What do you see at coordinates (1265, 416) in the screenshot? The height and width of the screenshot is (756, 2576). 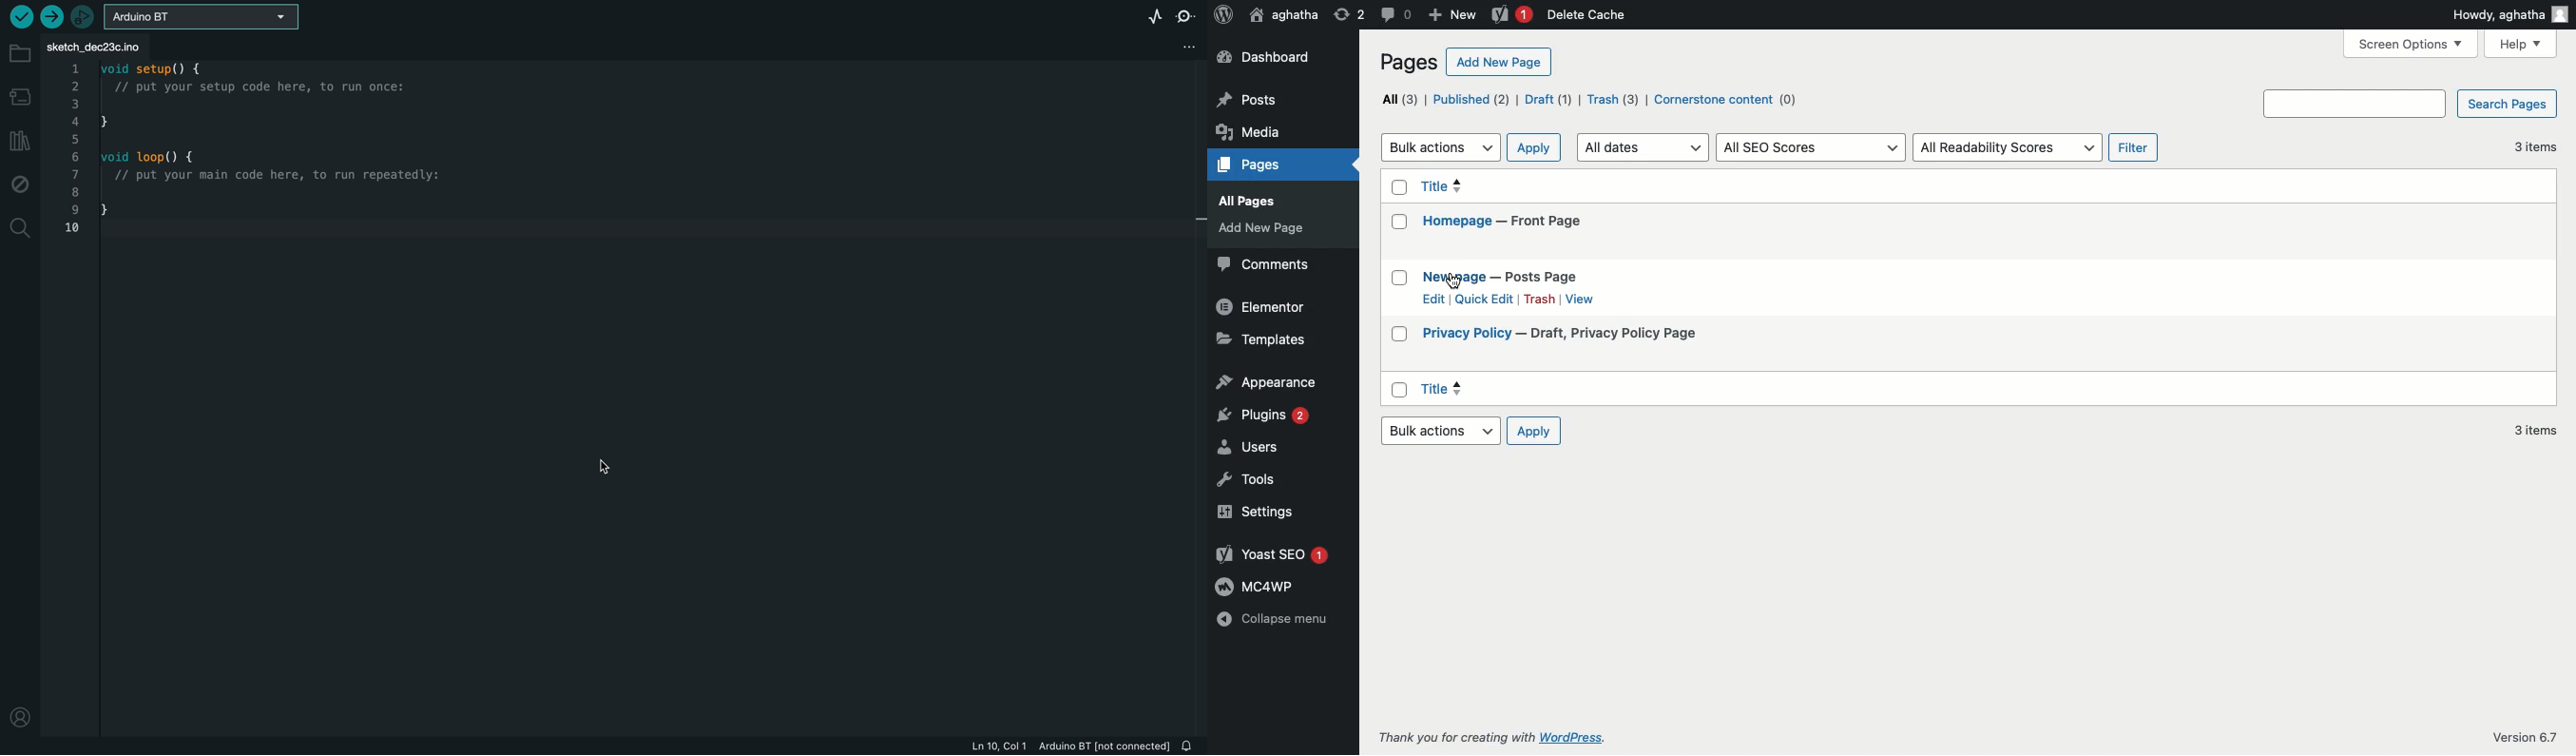 I see `Plugins` at bounding box center [1265, 416].